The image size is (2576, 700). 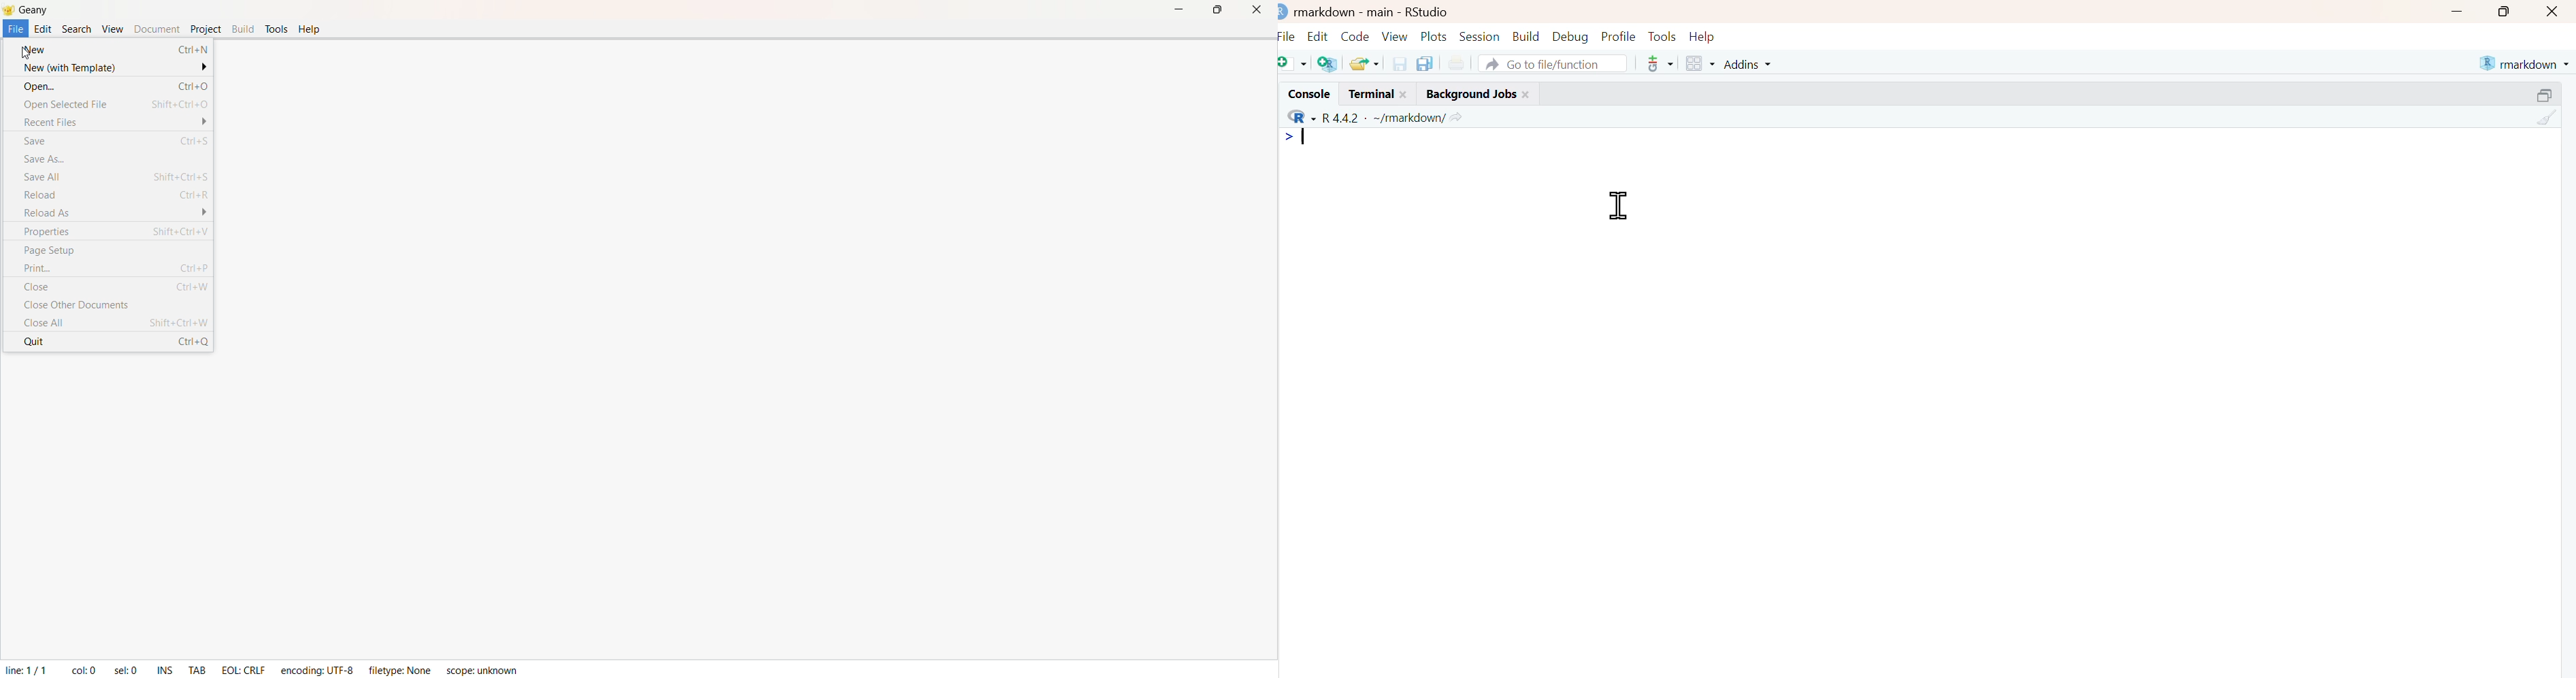 I want to click on Tools, so click(x=1662, y=35).